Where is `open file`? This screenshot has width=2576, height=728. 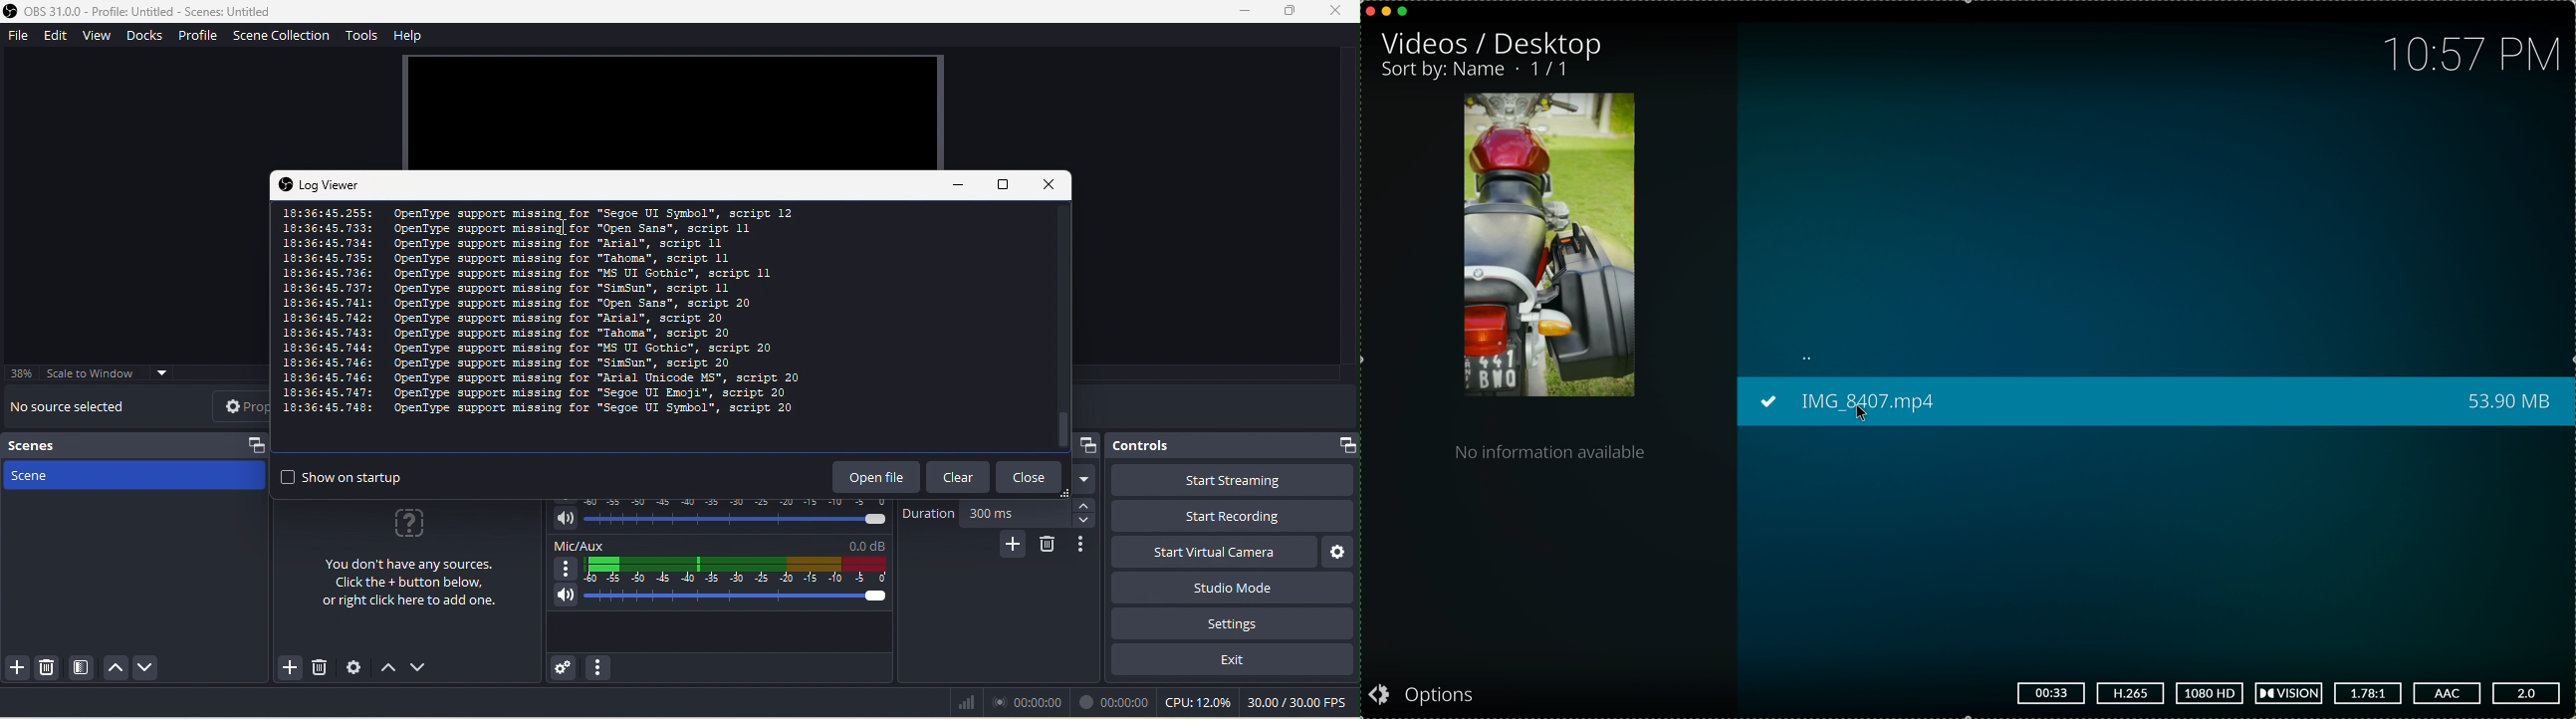
open file is located at coordinates (872, 478).